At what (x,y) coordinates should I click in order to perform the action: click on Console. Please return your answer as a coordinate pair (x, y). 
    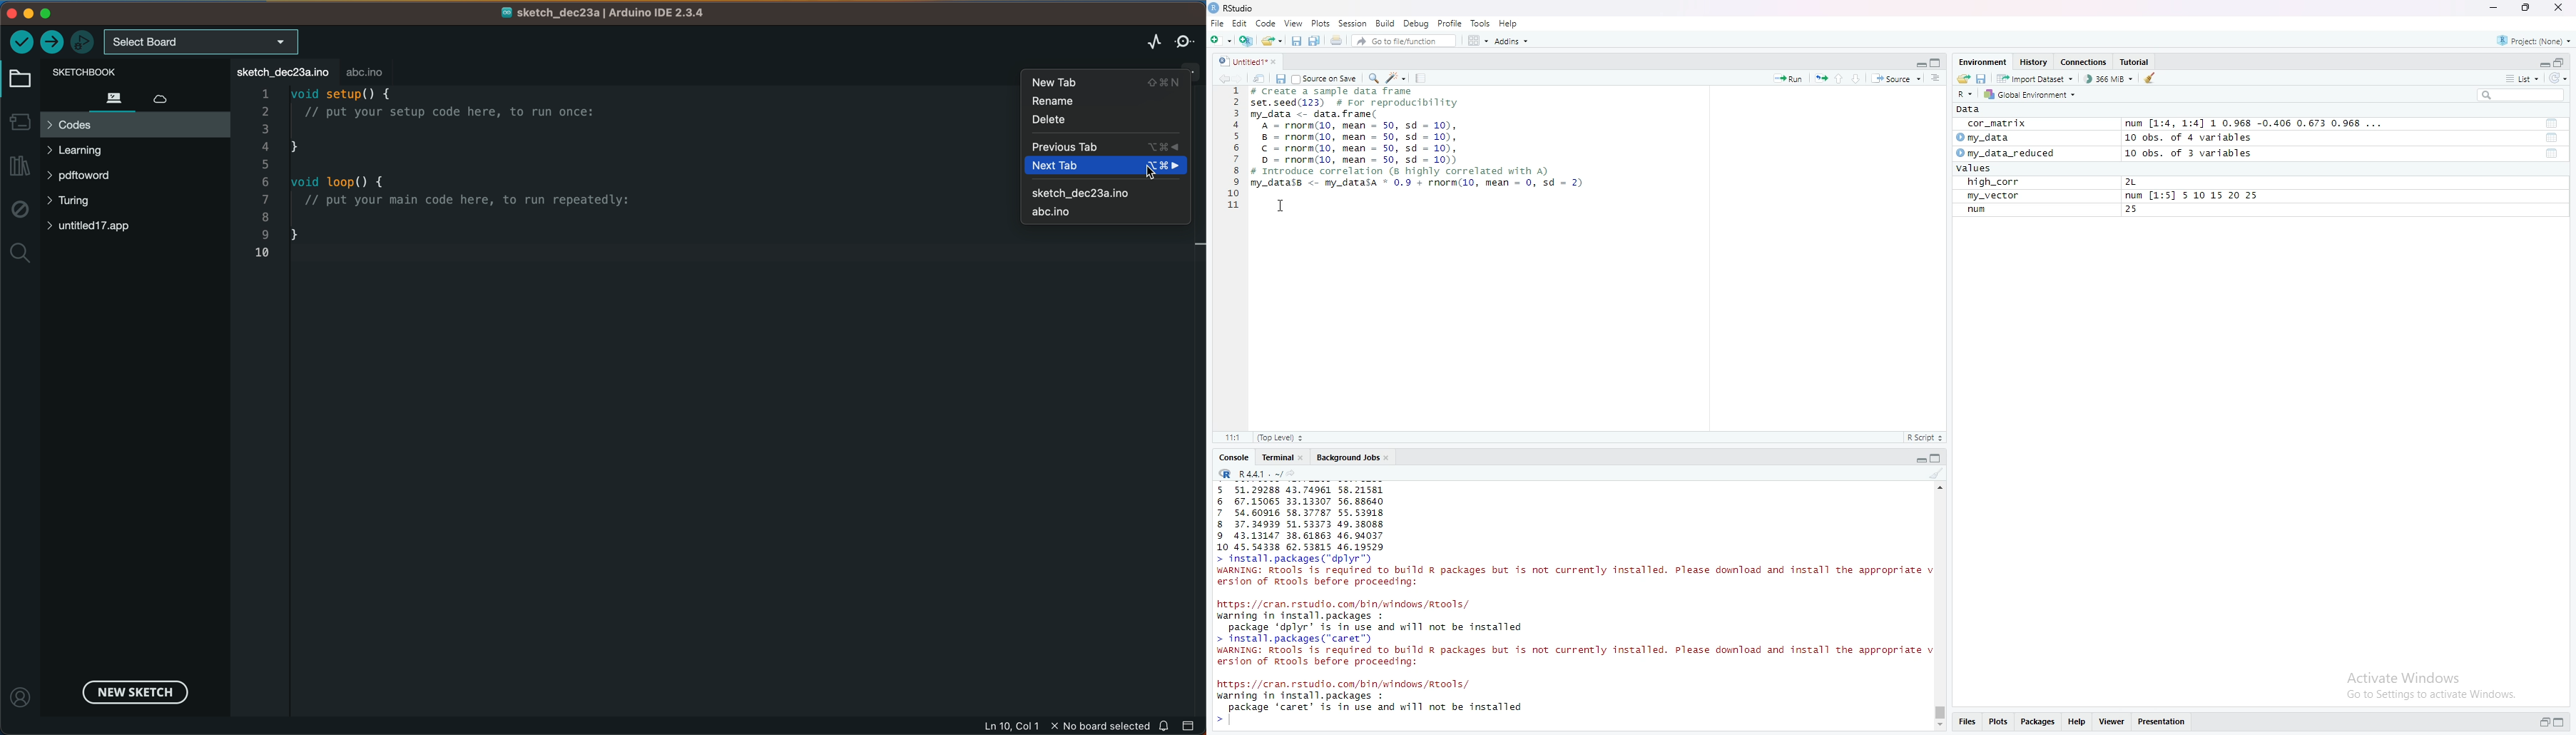
    Looking at the image, I should click on (1235, 457).